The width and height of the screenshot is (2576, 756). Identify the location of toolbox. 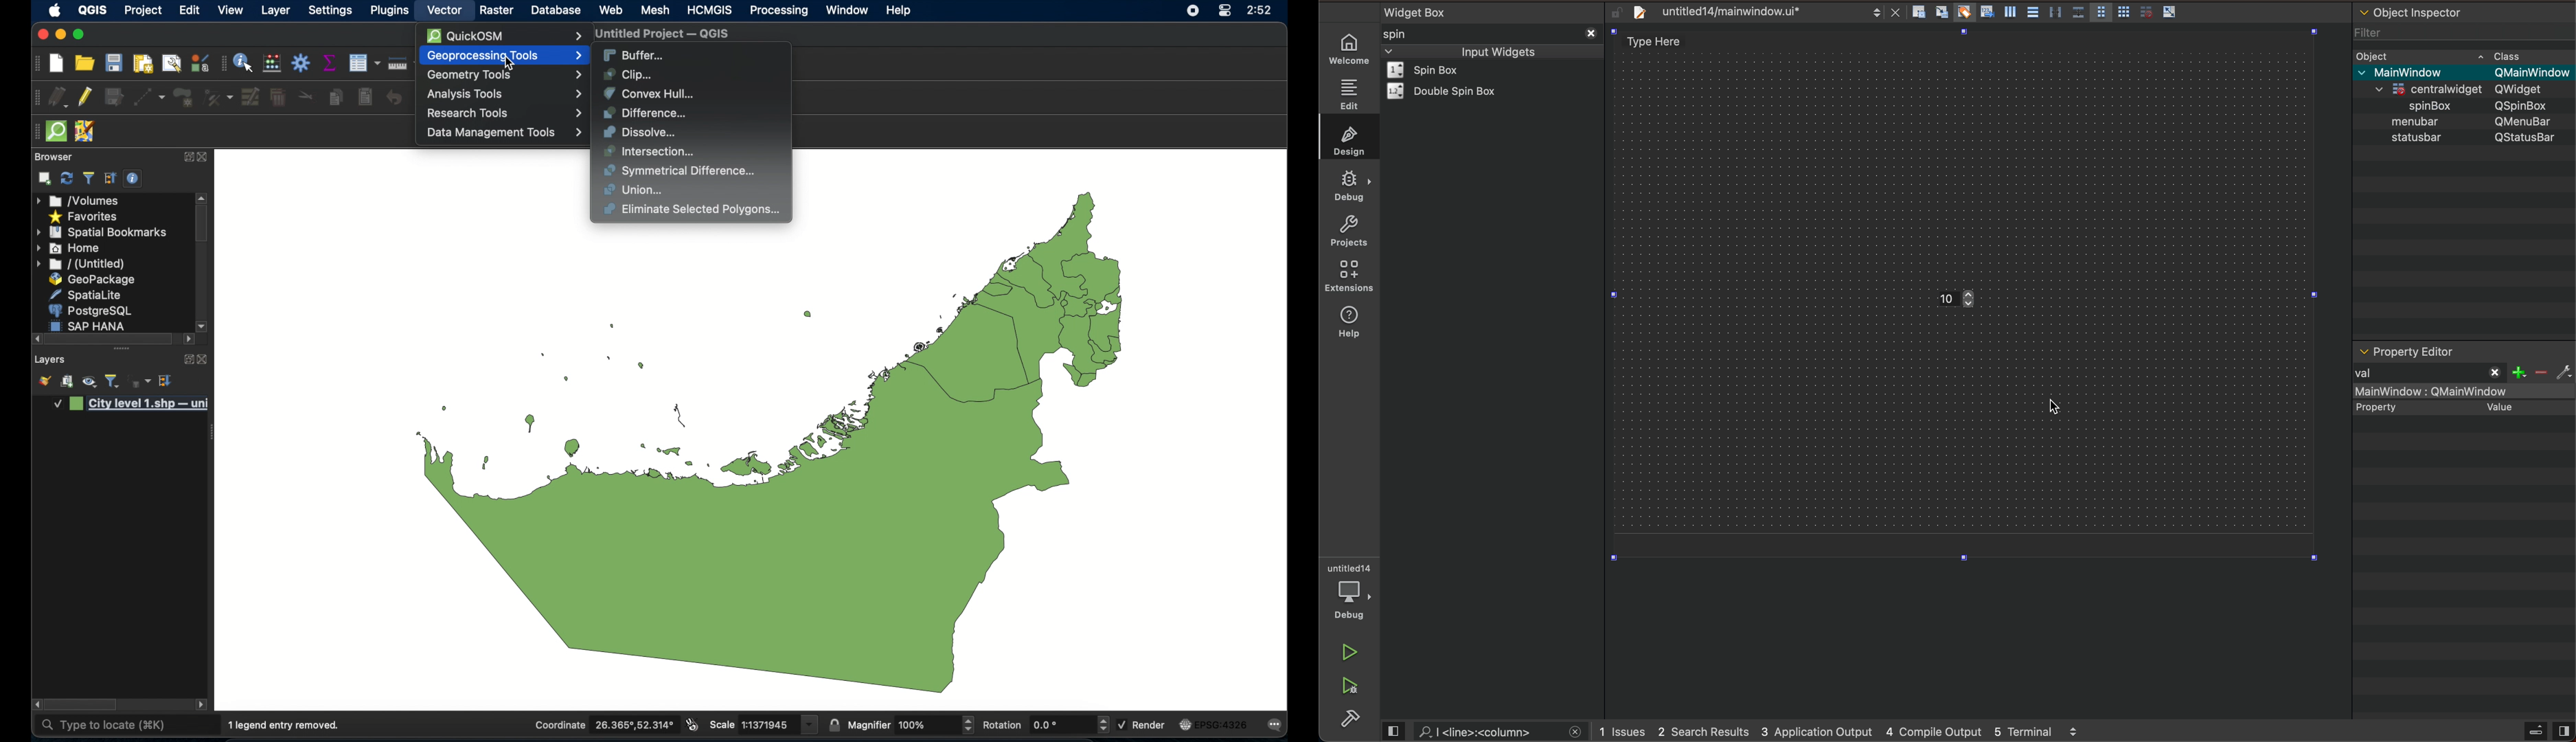
(301, 63).